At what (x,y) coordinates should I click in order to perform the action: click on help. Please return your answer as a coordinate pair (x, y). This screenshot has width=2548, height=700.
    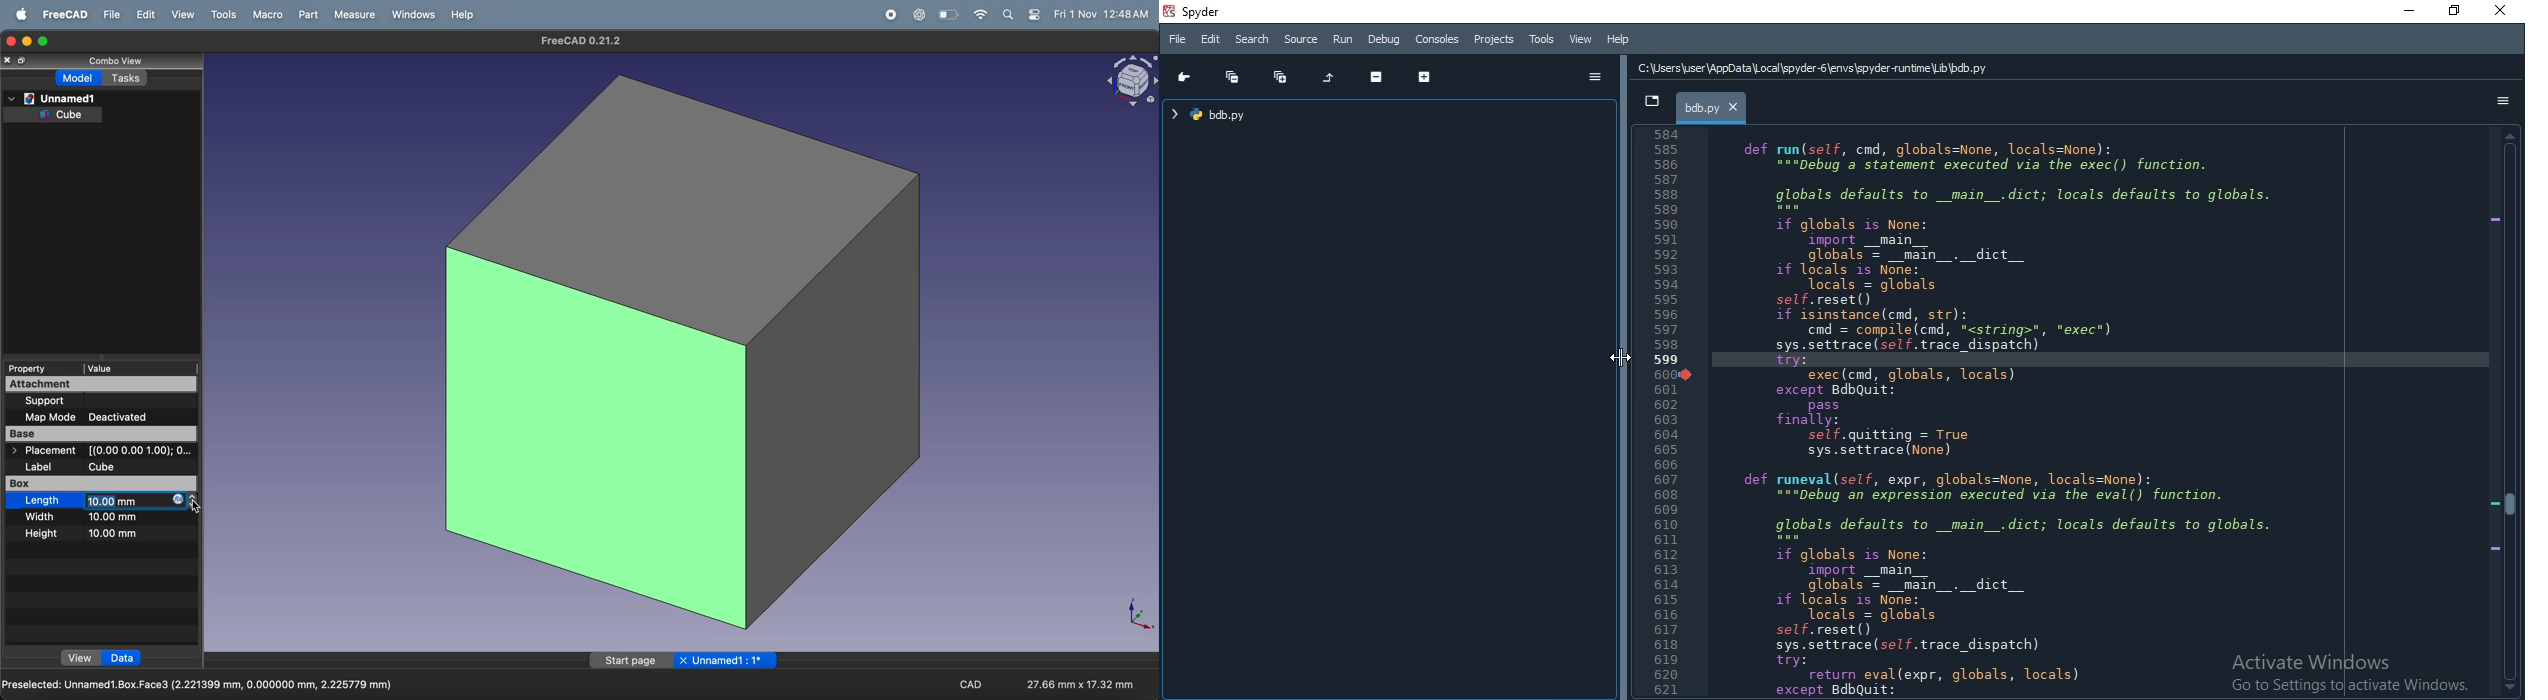
    Looking at the image, I should click on (460, 15).